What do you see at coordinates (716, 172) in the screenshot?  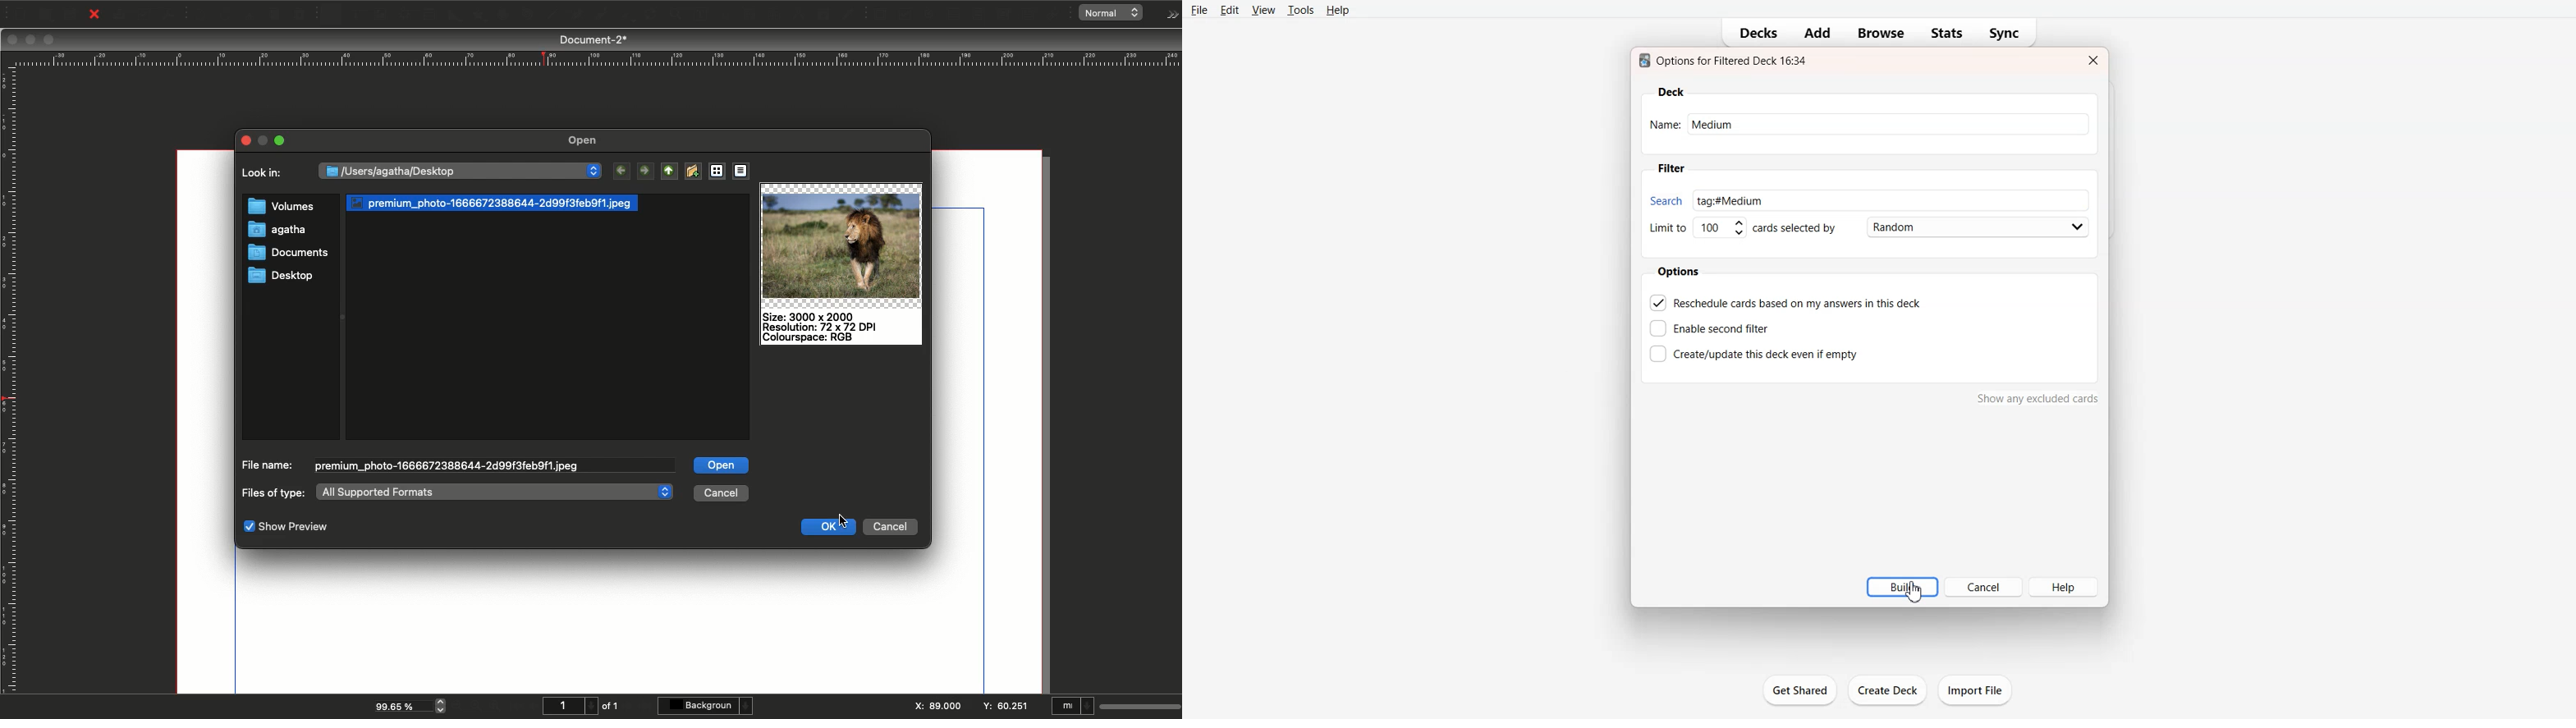 I see `Grid` at bounding box center [716, 172].